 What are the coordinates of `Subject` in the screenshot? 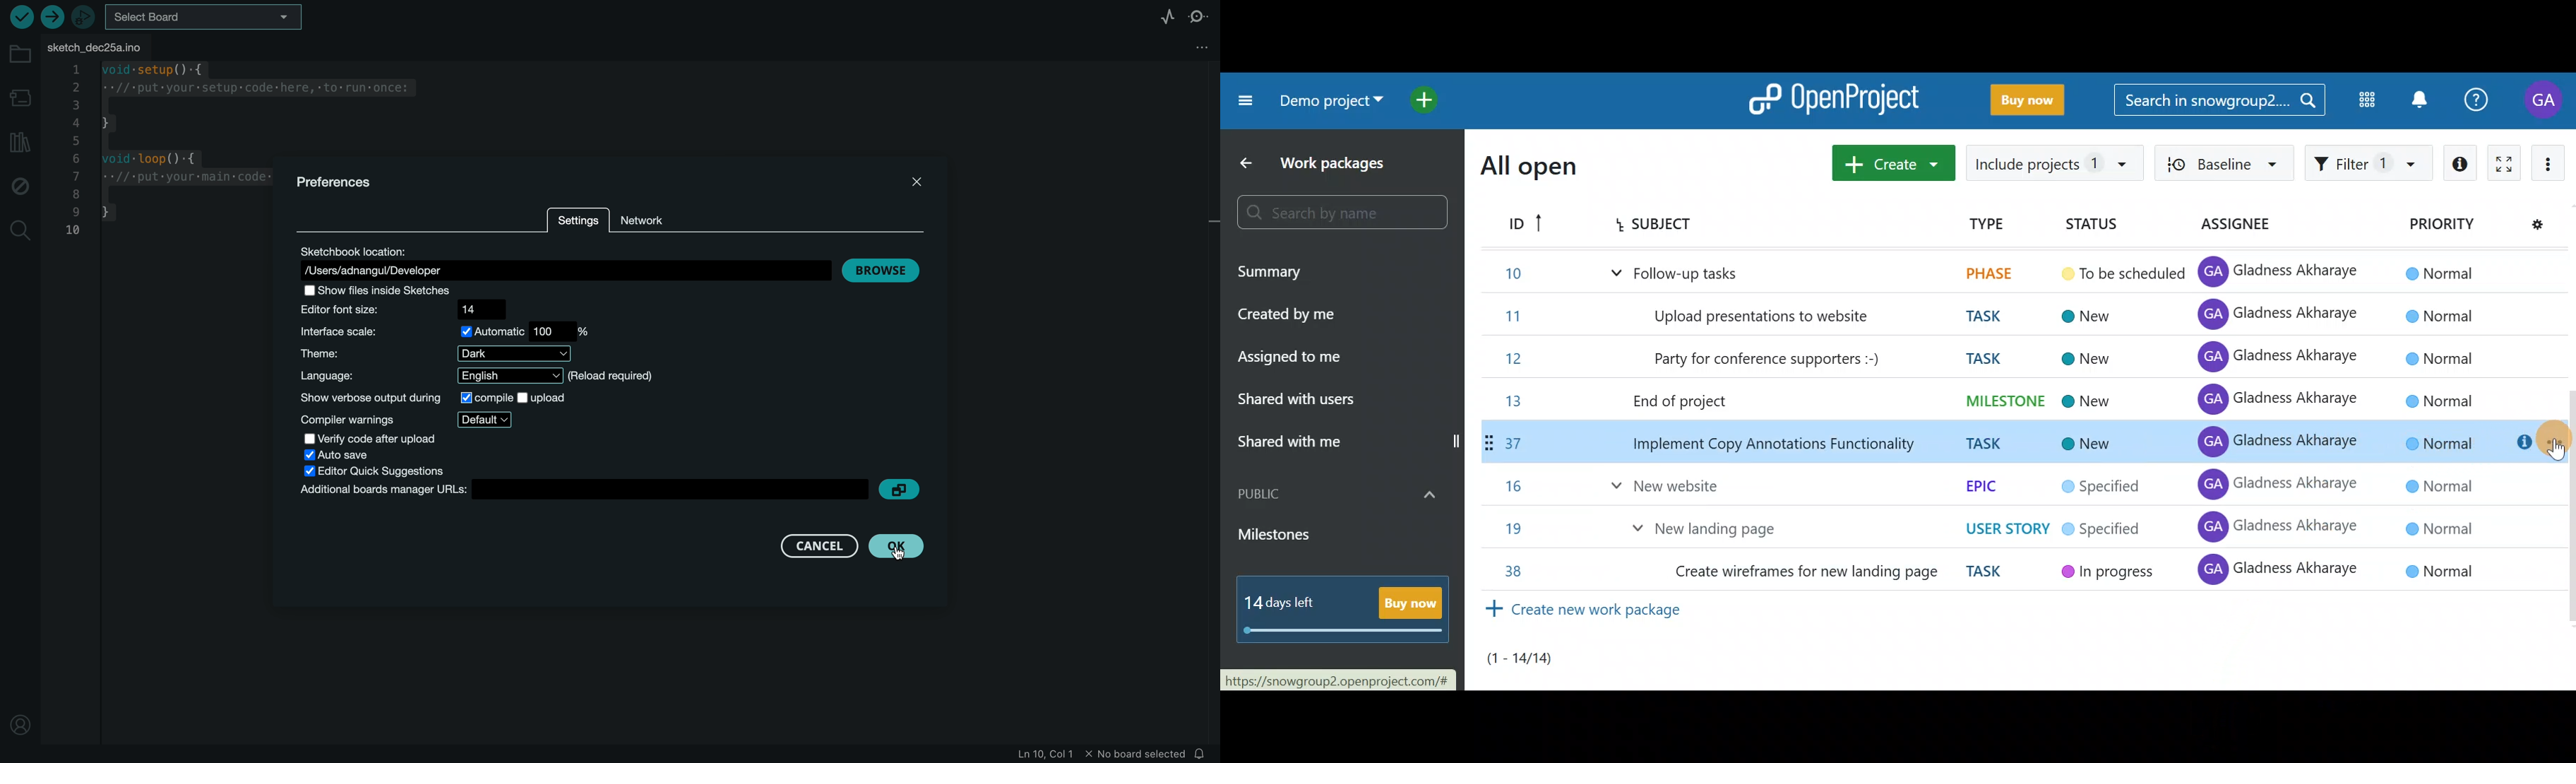 It's located at (1669, 225).